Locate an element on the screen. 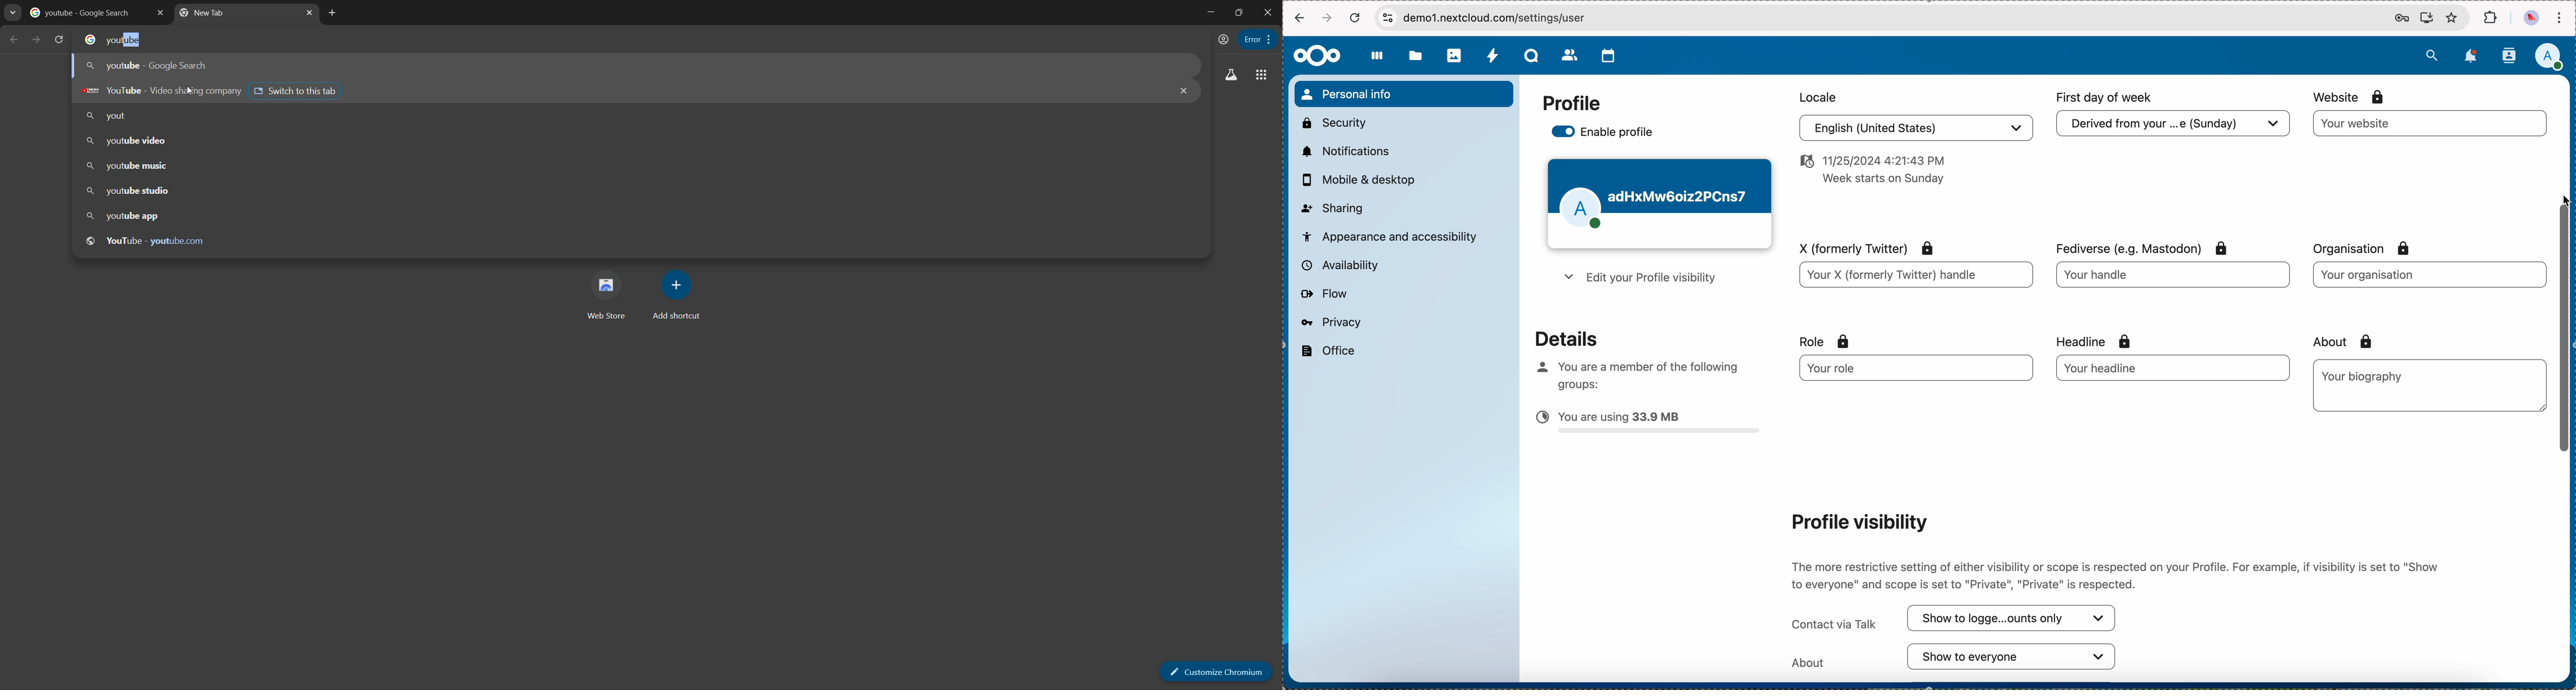  availability is located at coordinates (1338, 265).